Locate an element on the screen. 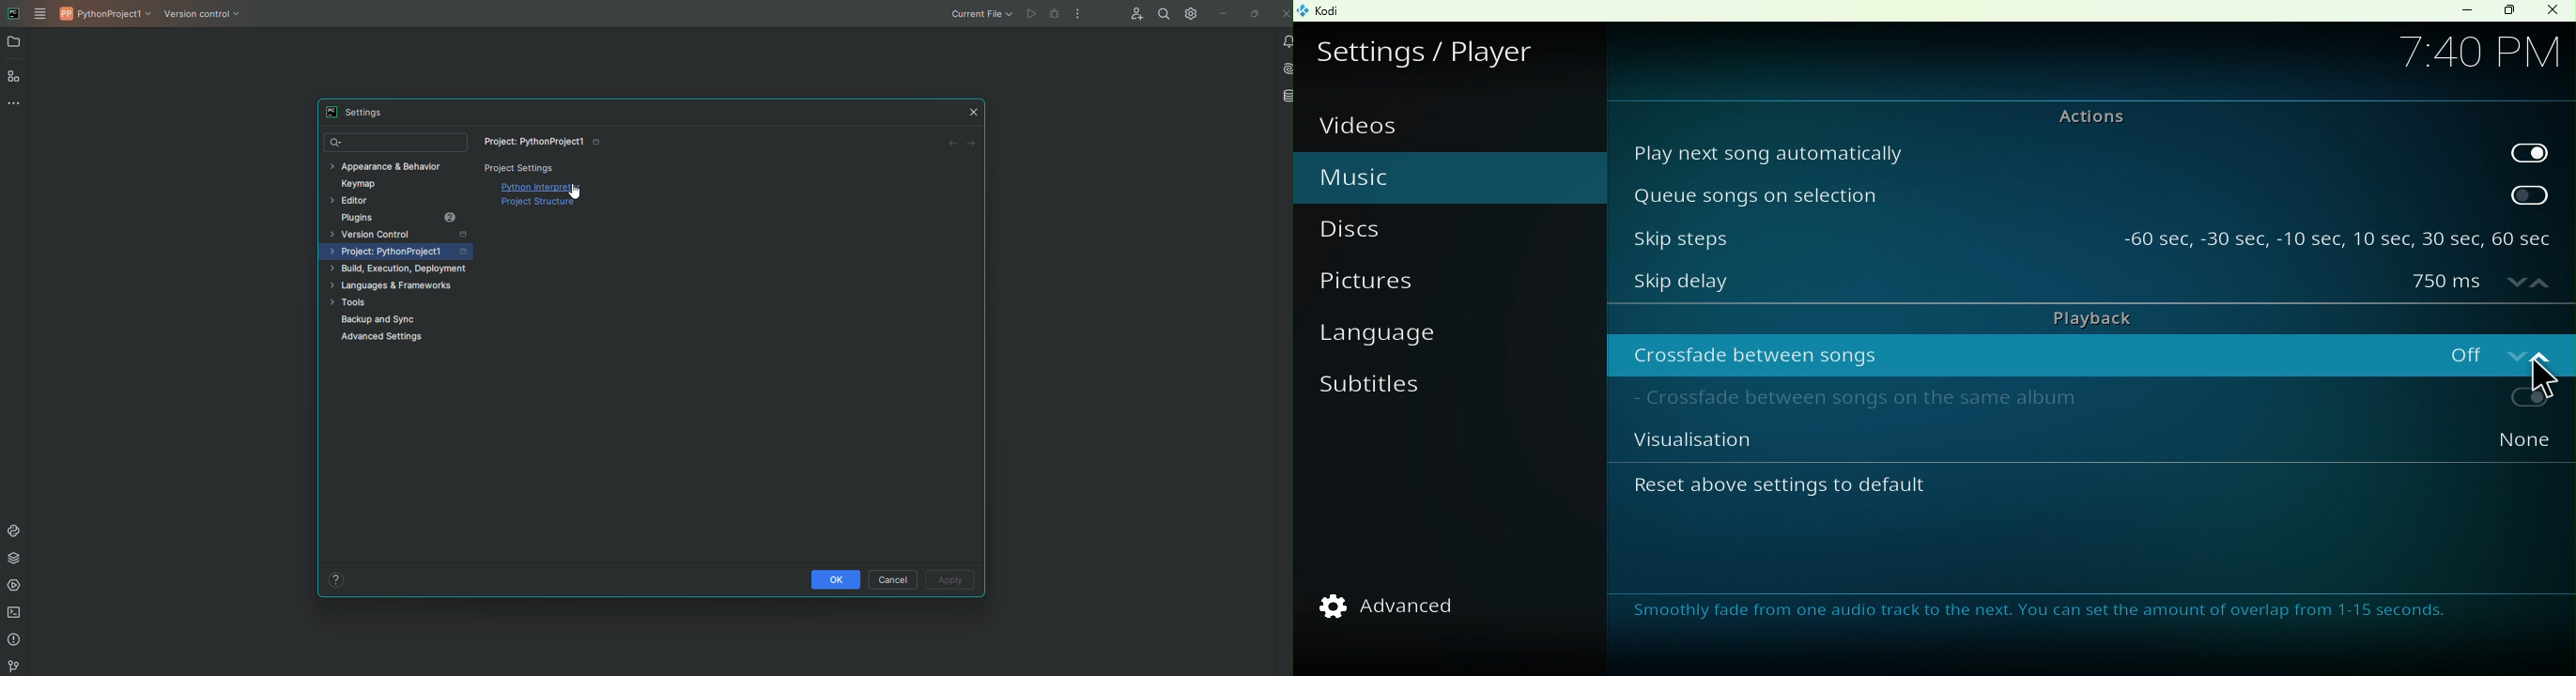  toggle is located at coordinates (2531, 194).